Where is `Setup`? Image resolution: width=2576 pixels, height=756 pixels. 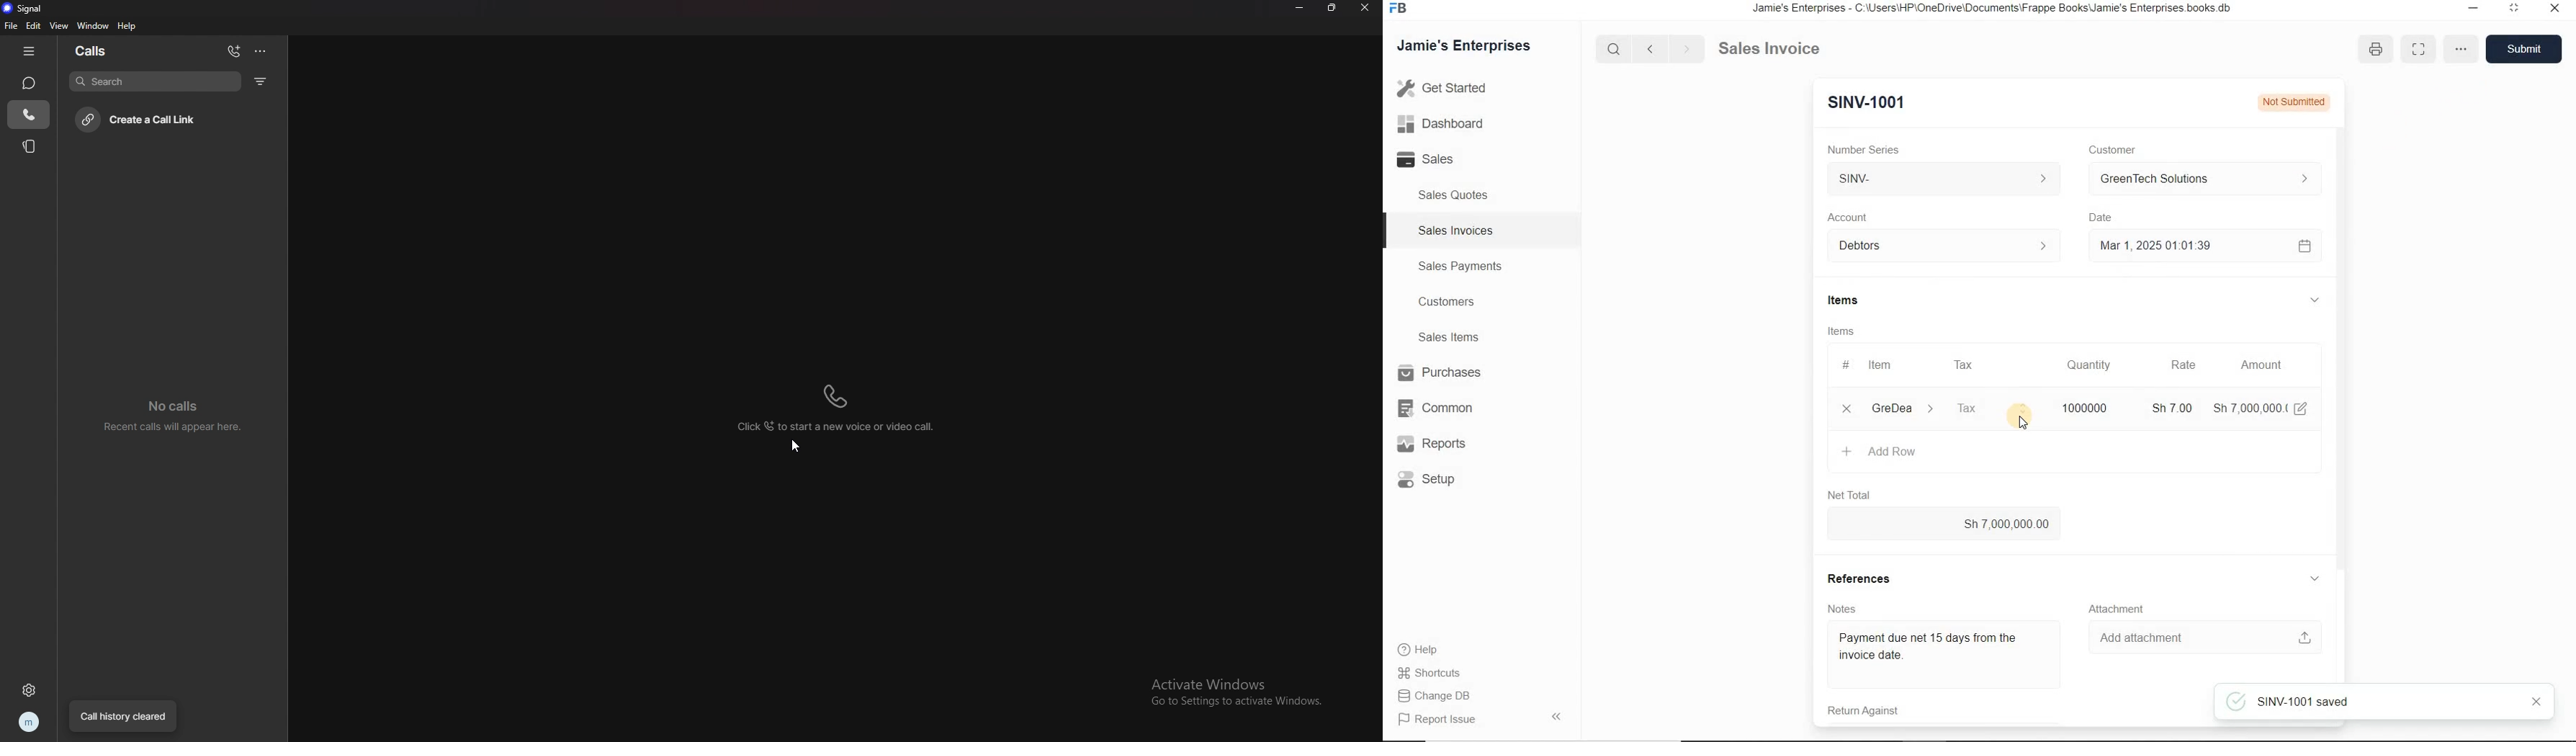
Setup is located at coordinates (1437, 480).